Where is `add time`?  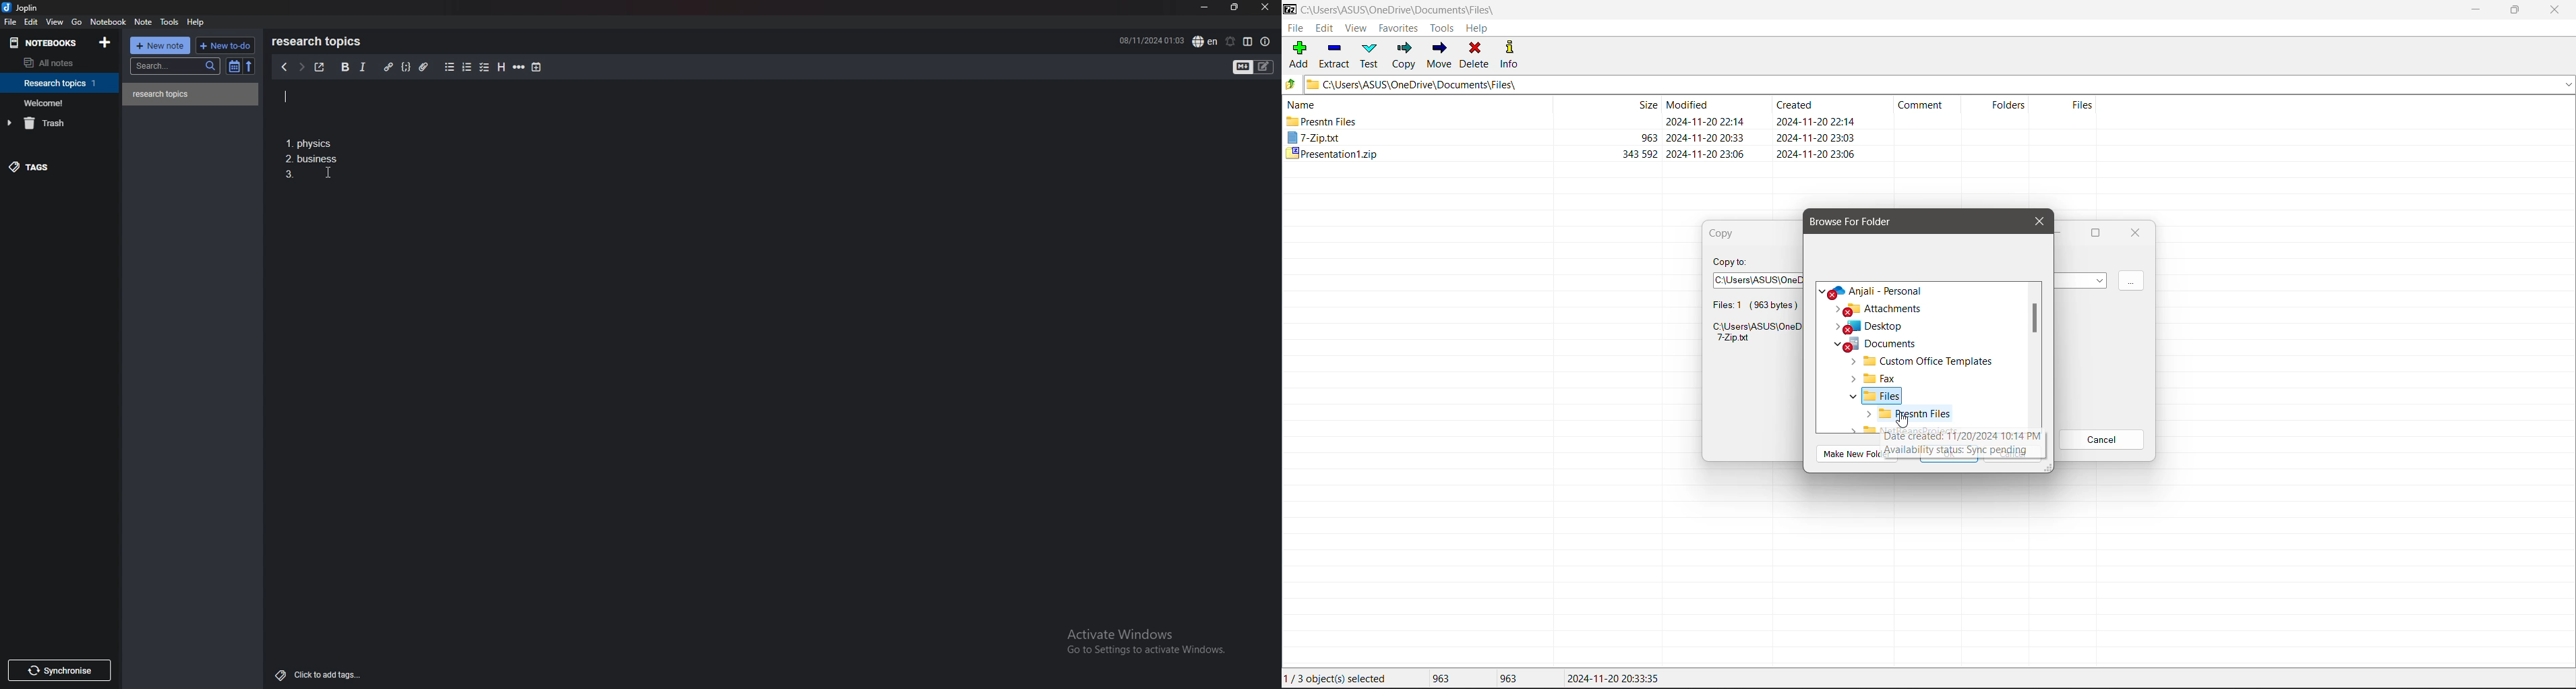 add time is located at coordinates (537, 67).